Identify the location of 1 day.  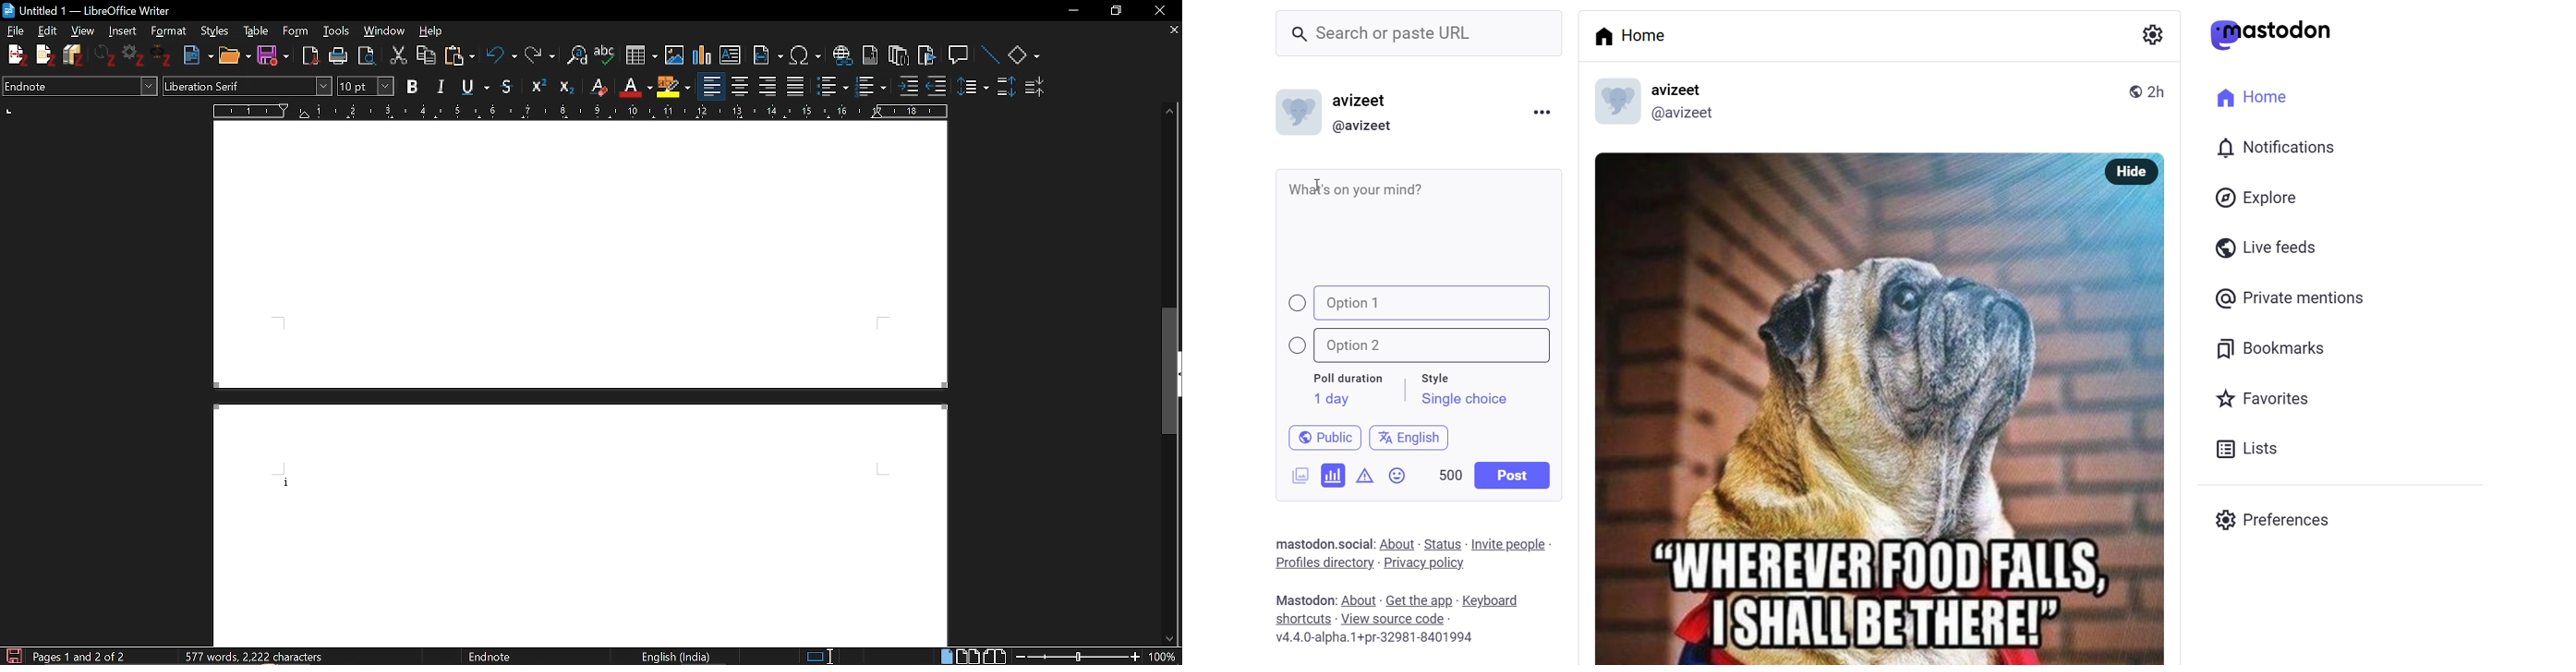
(1329, 399).